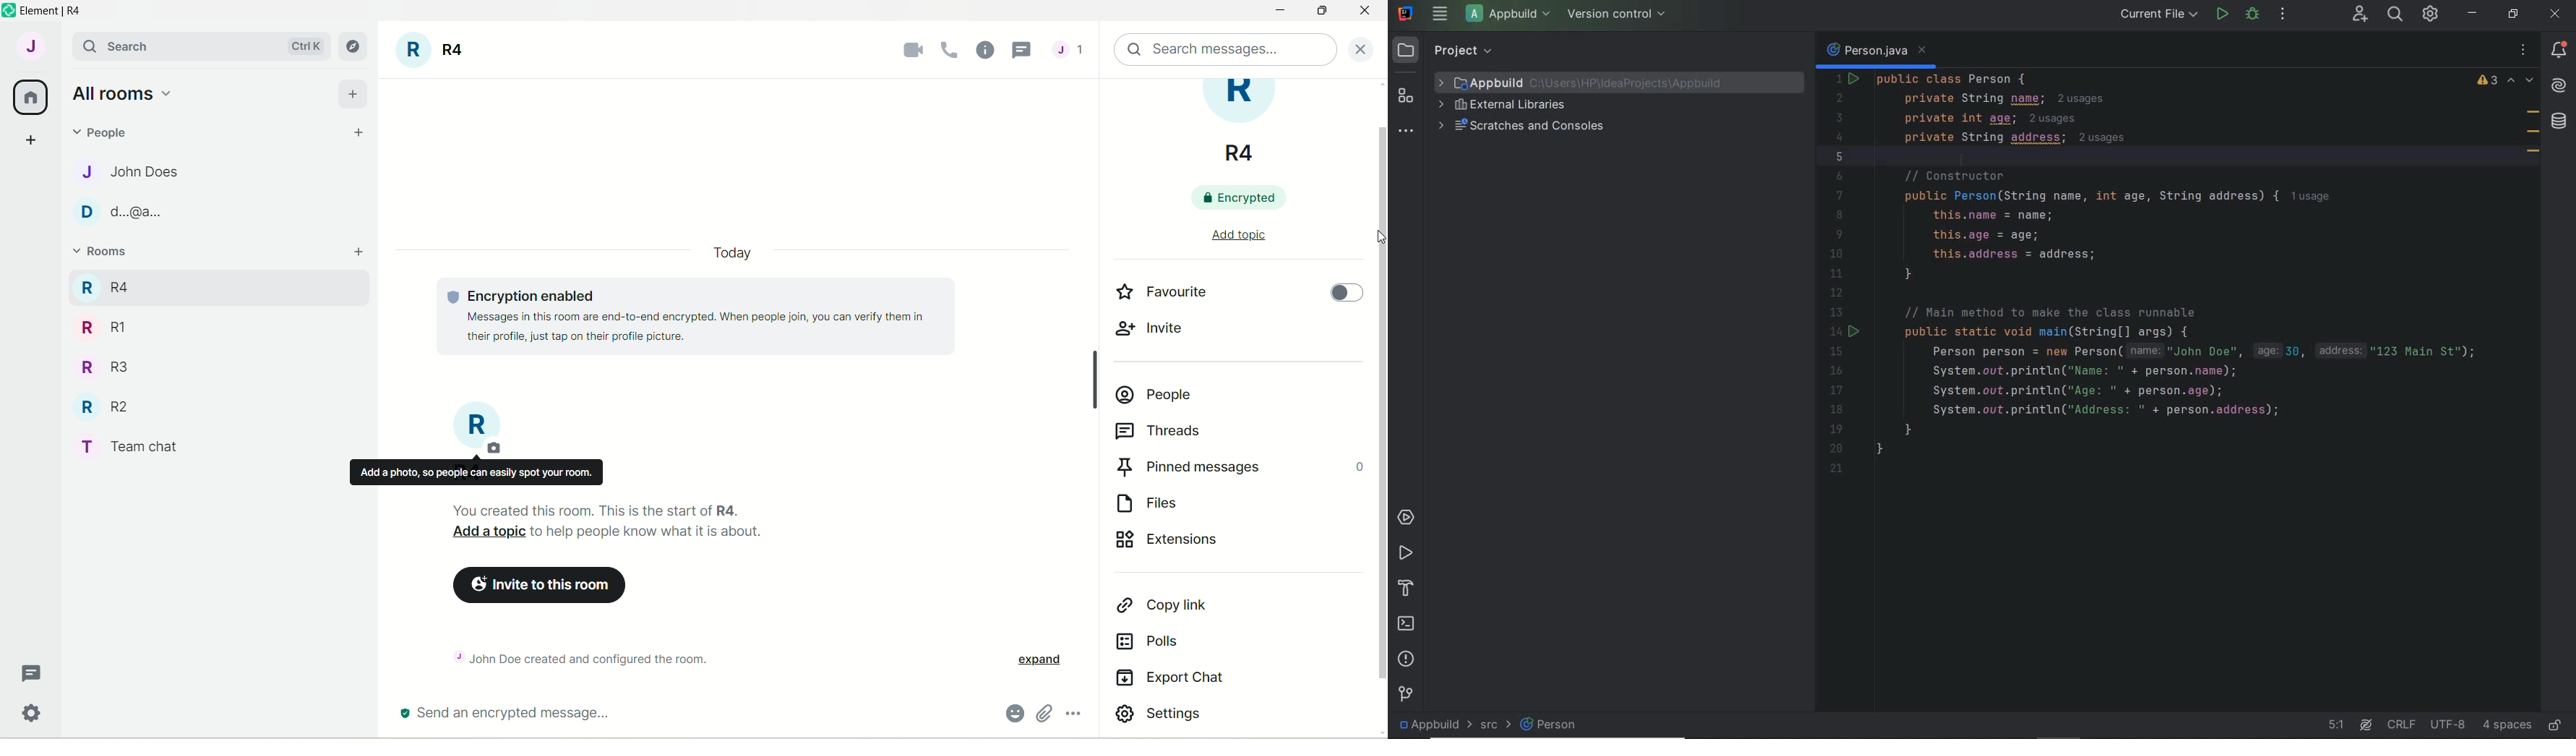 The image size is (2576, 756). What do you see at coordinates (1159, 500) in the screenshot?
I see `files` at bounding box center [1159, 500].